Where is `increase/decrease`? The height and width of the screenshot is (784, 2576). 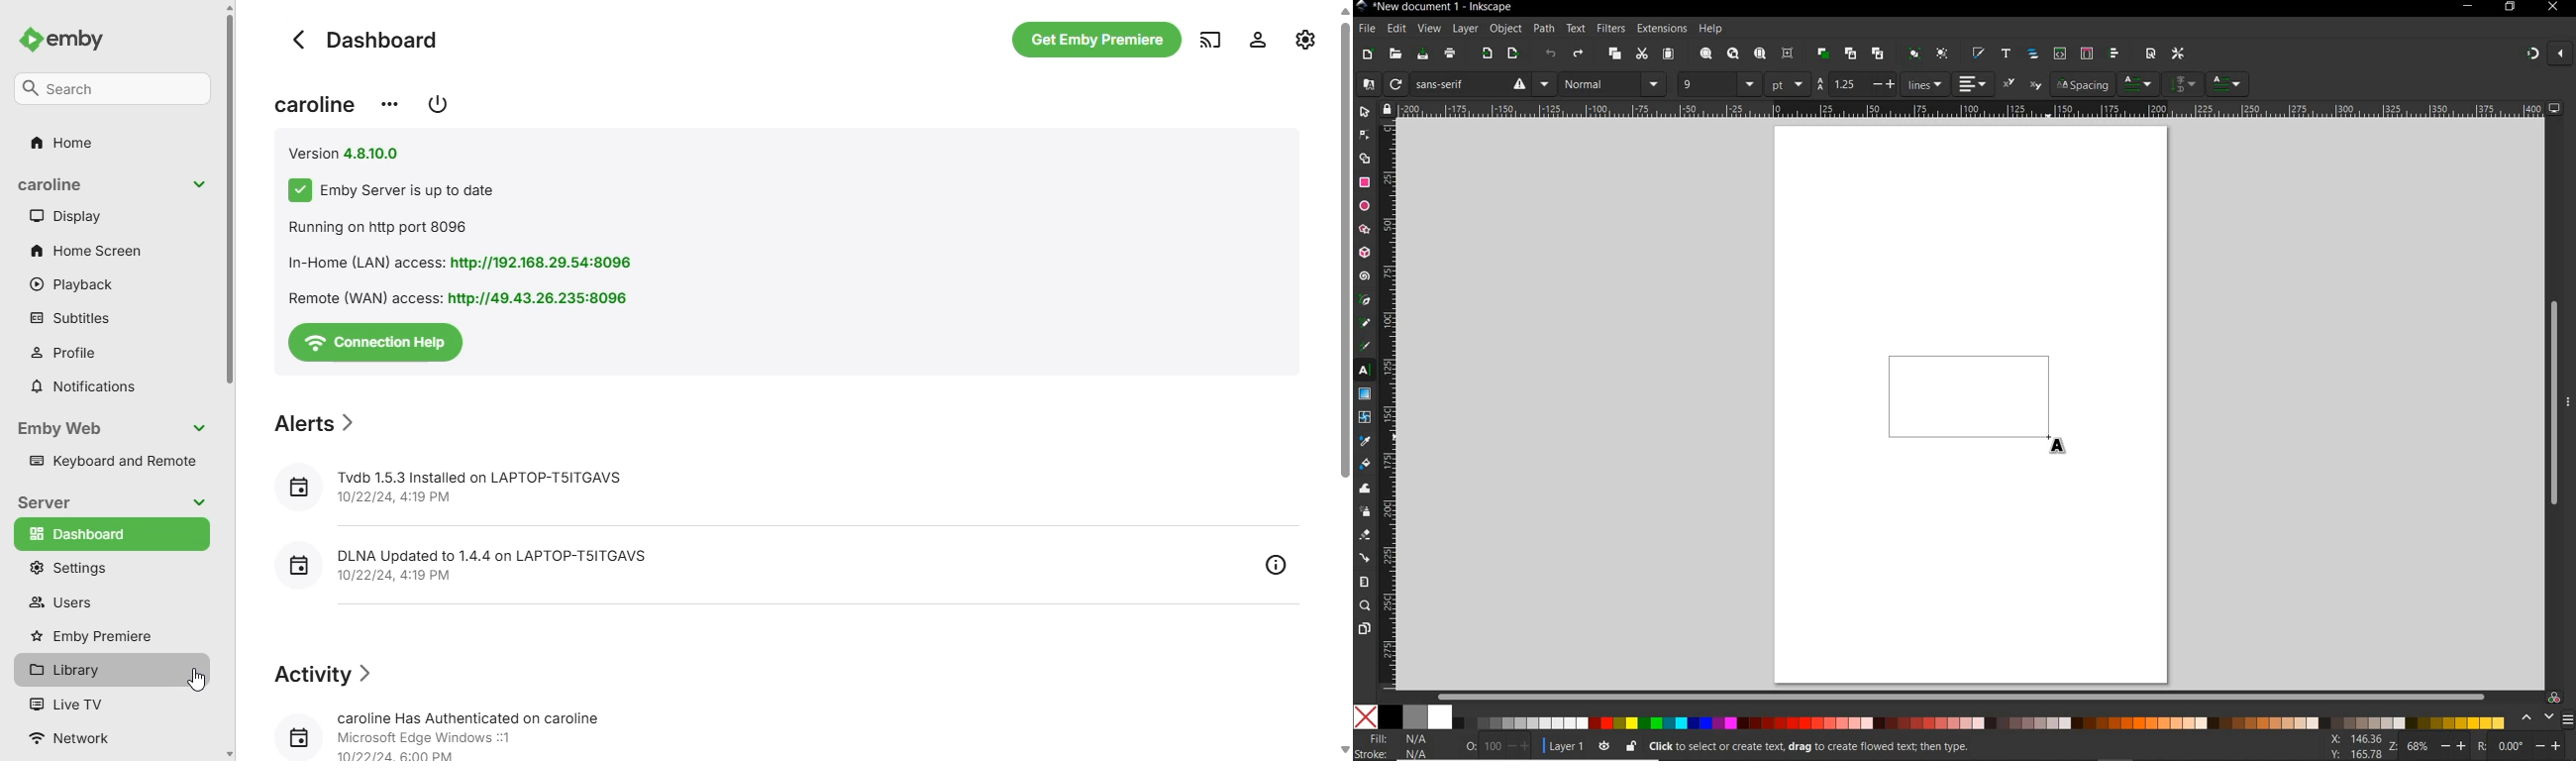 increase/decrease is located at coordinates (2456, 745).